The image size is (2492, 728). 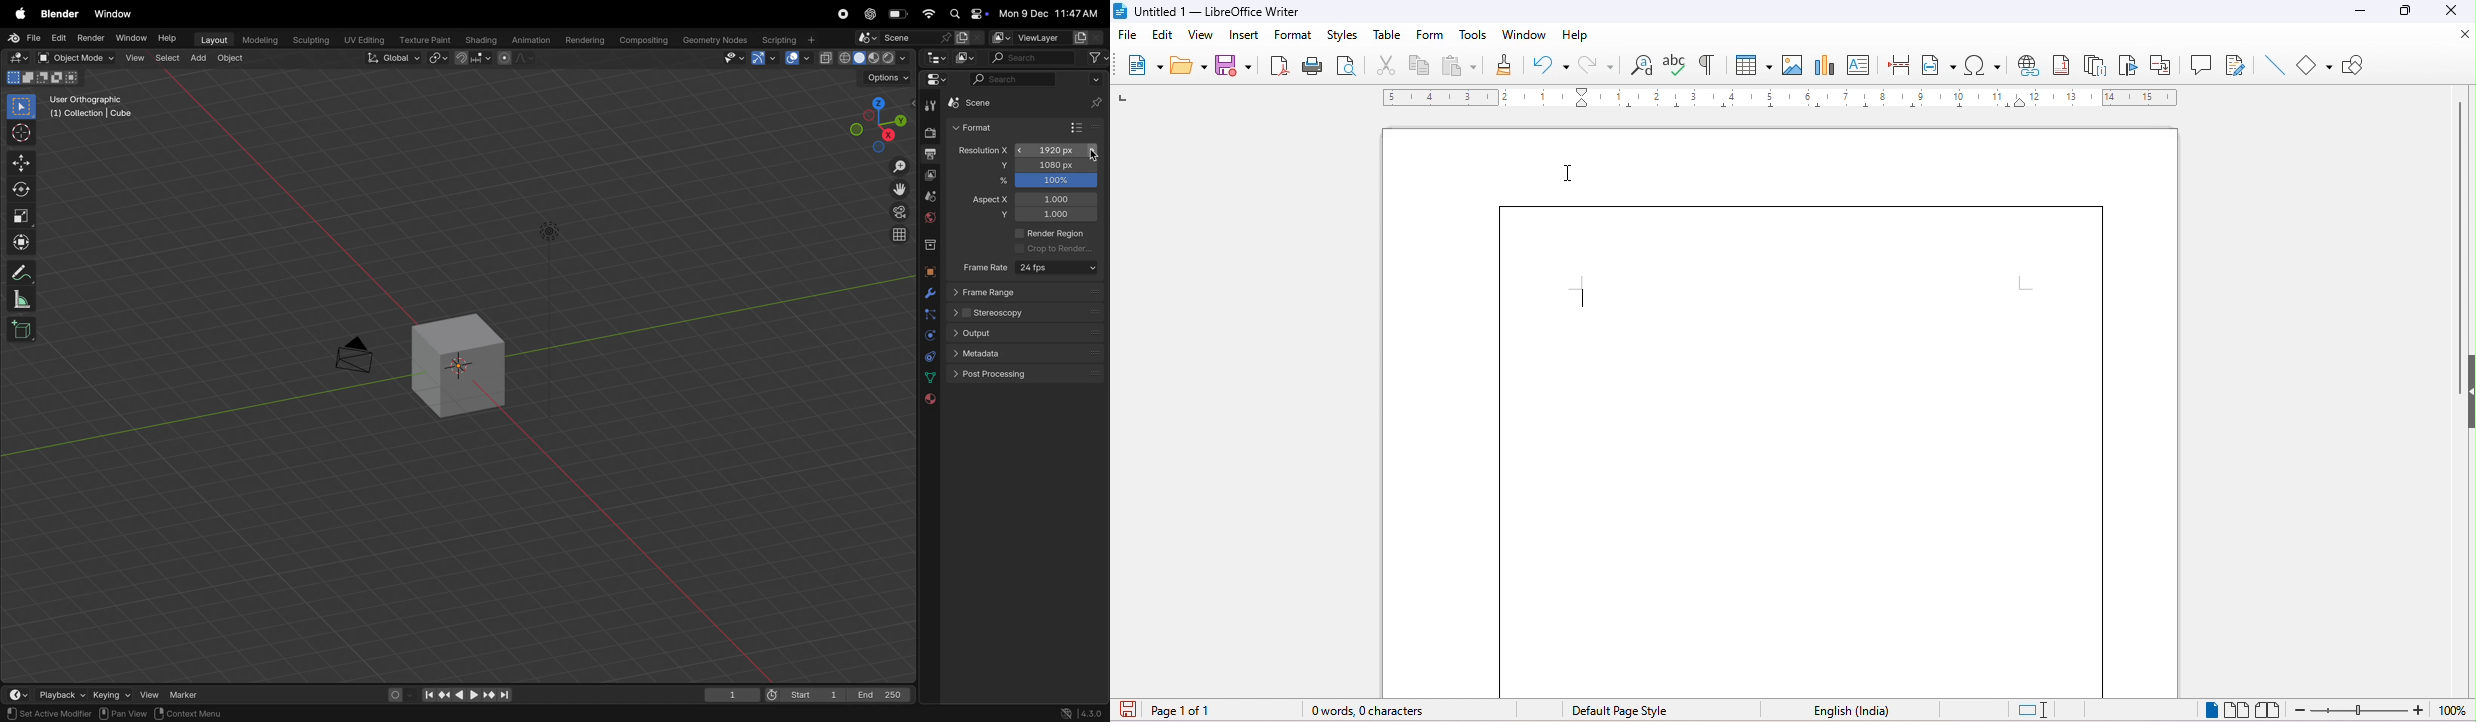 I want to click on start 1, so click(x=803, y=694).